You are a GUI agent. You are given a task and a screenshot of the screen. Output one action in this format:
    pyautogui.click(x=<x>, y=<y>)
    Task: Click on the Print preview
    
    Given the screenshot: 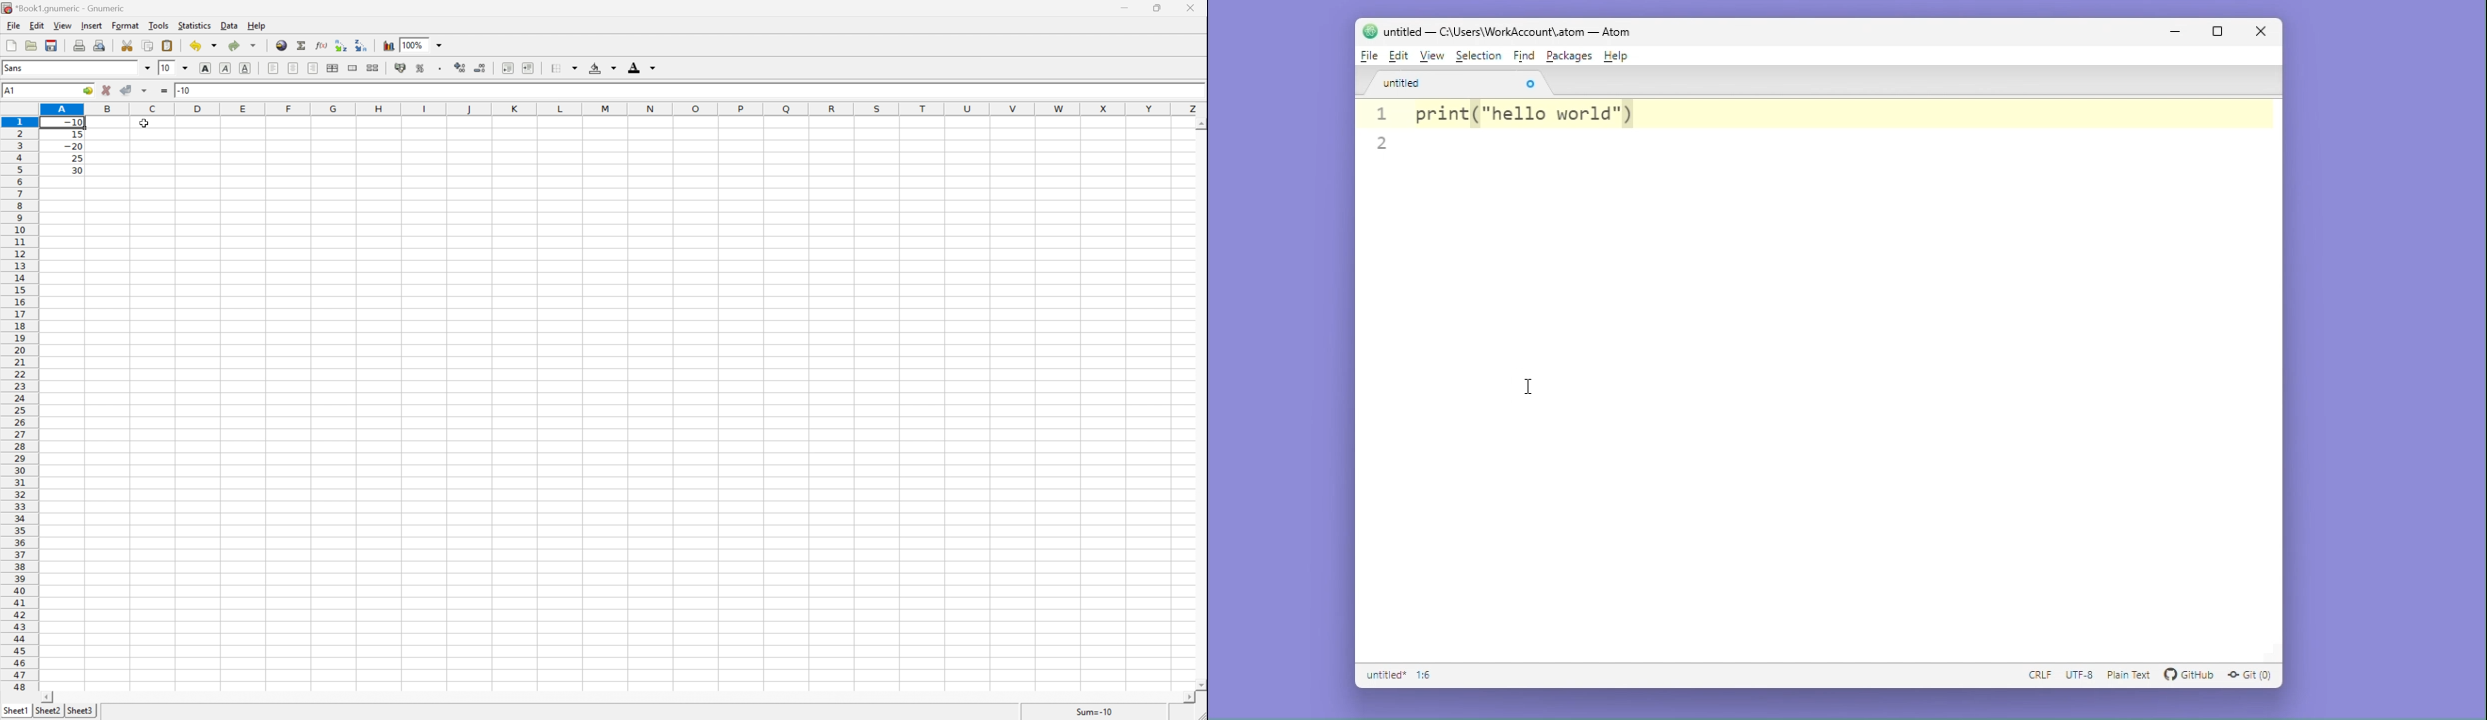 What is the action you would take?
    pyautogui.click(x=101, y=44)
    